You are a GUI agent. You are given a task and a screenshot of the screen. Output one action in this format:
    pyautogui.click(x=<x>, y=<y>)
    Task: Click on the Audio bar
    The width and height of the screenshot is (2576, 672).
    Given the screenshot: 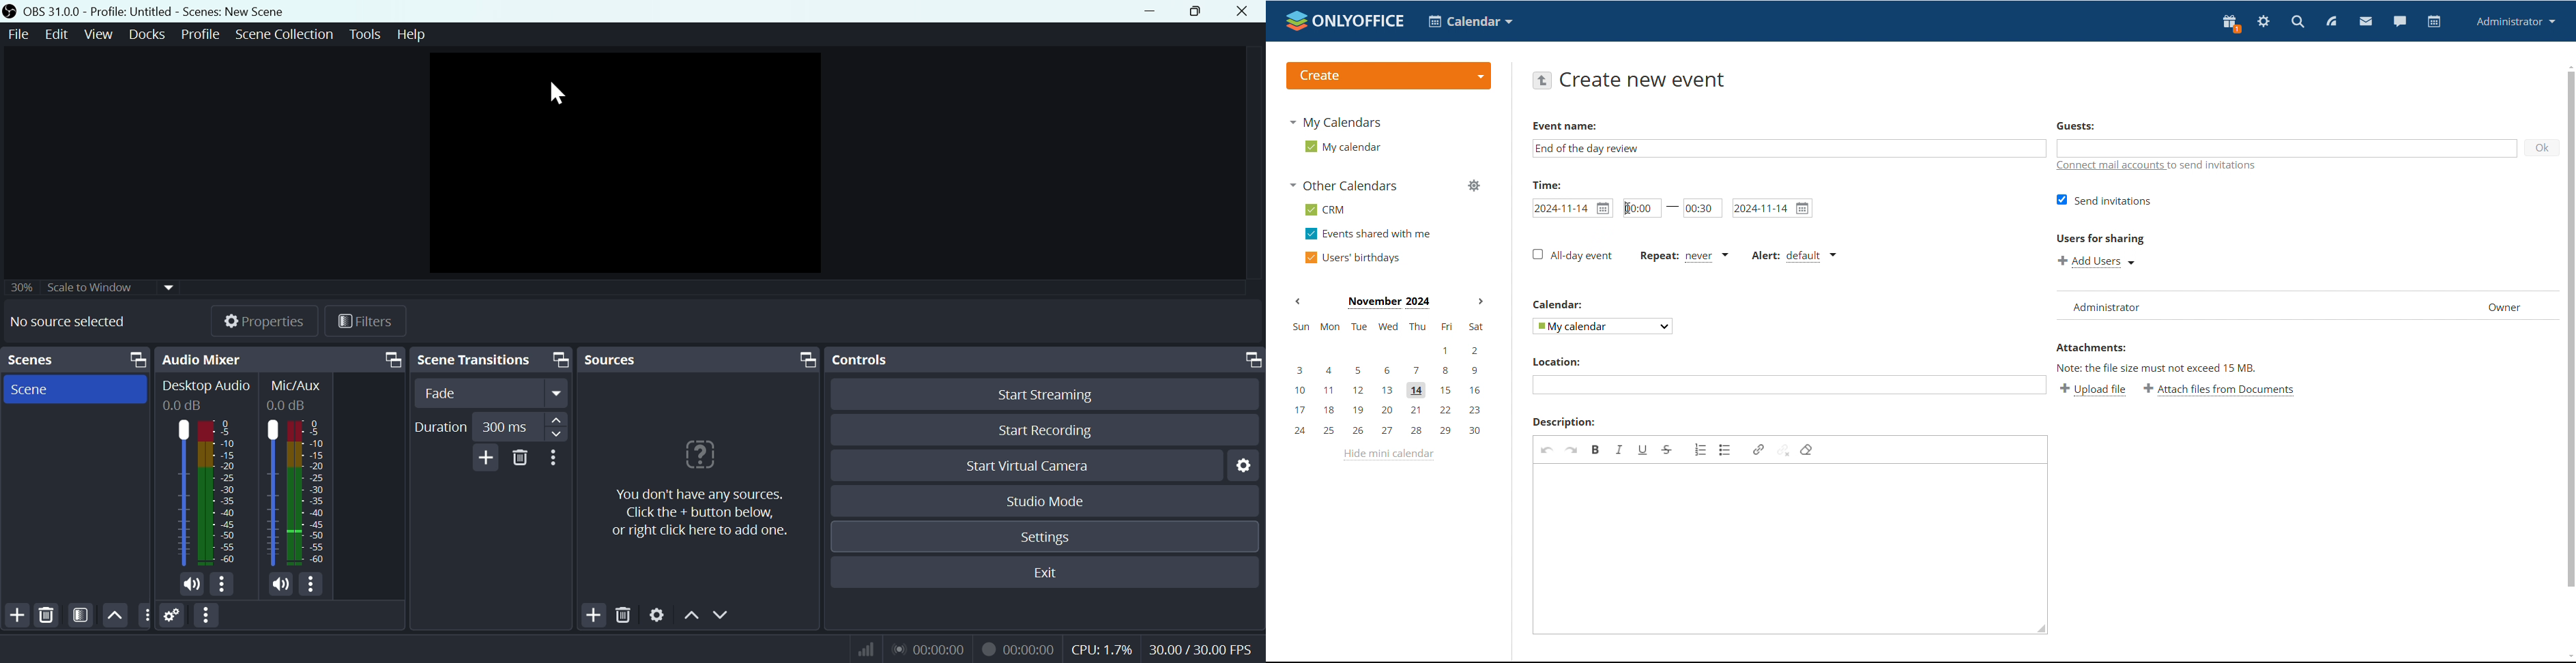 What is the action you would take?
    pyautogui.click(x=296, y=494)
    